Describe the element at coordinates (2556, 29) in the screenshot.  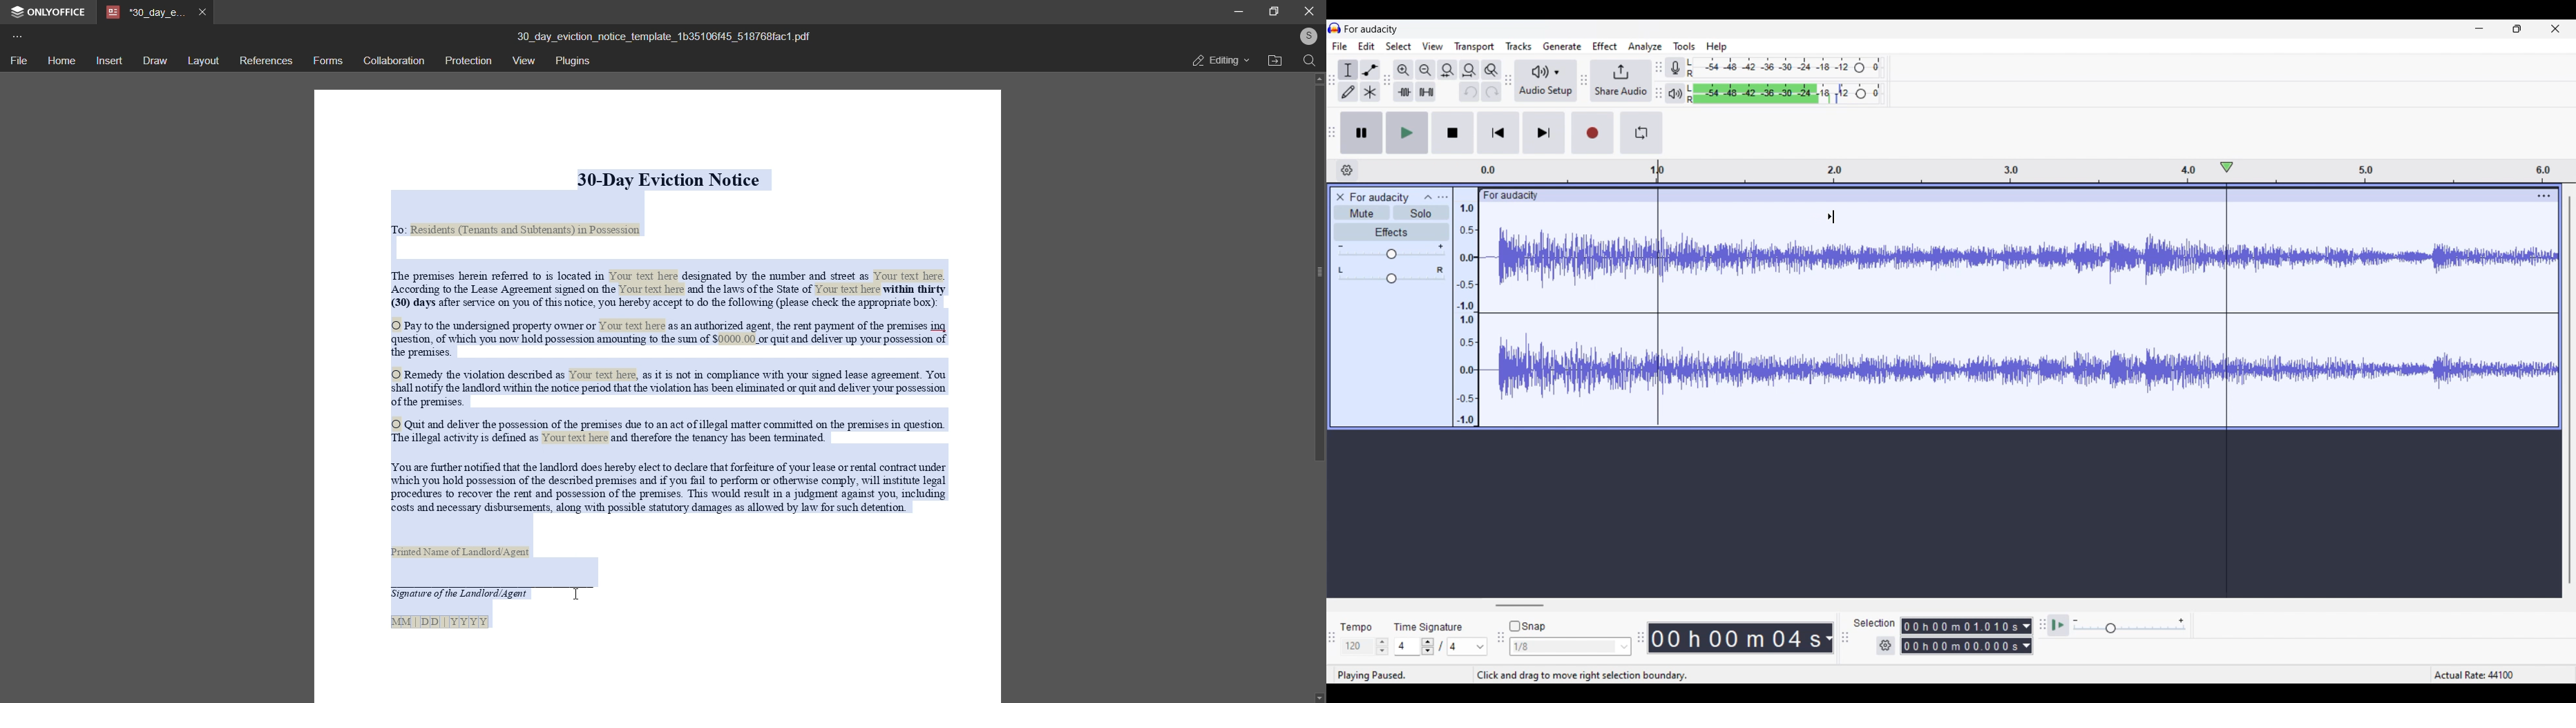
I see `Close interface` at that location.